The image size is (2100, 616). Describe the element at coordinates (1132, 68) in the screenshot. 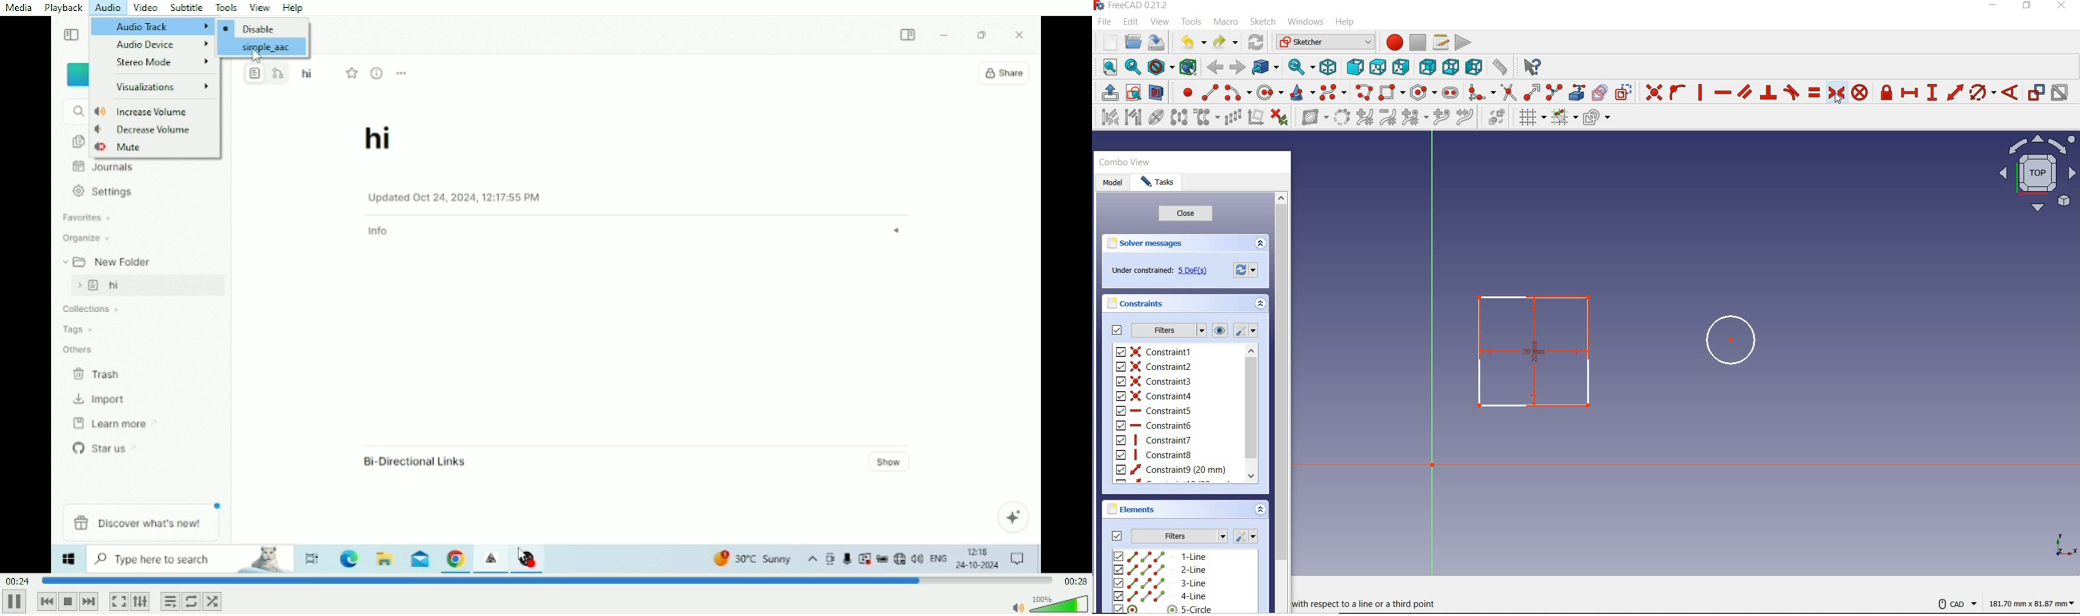

I see `fit selection` at that location.